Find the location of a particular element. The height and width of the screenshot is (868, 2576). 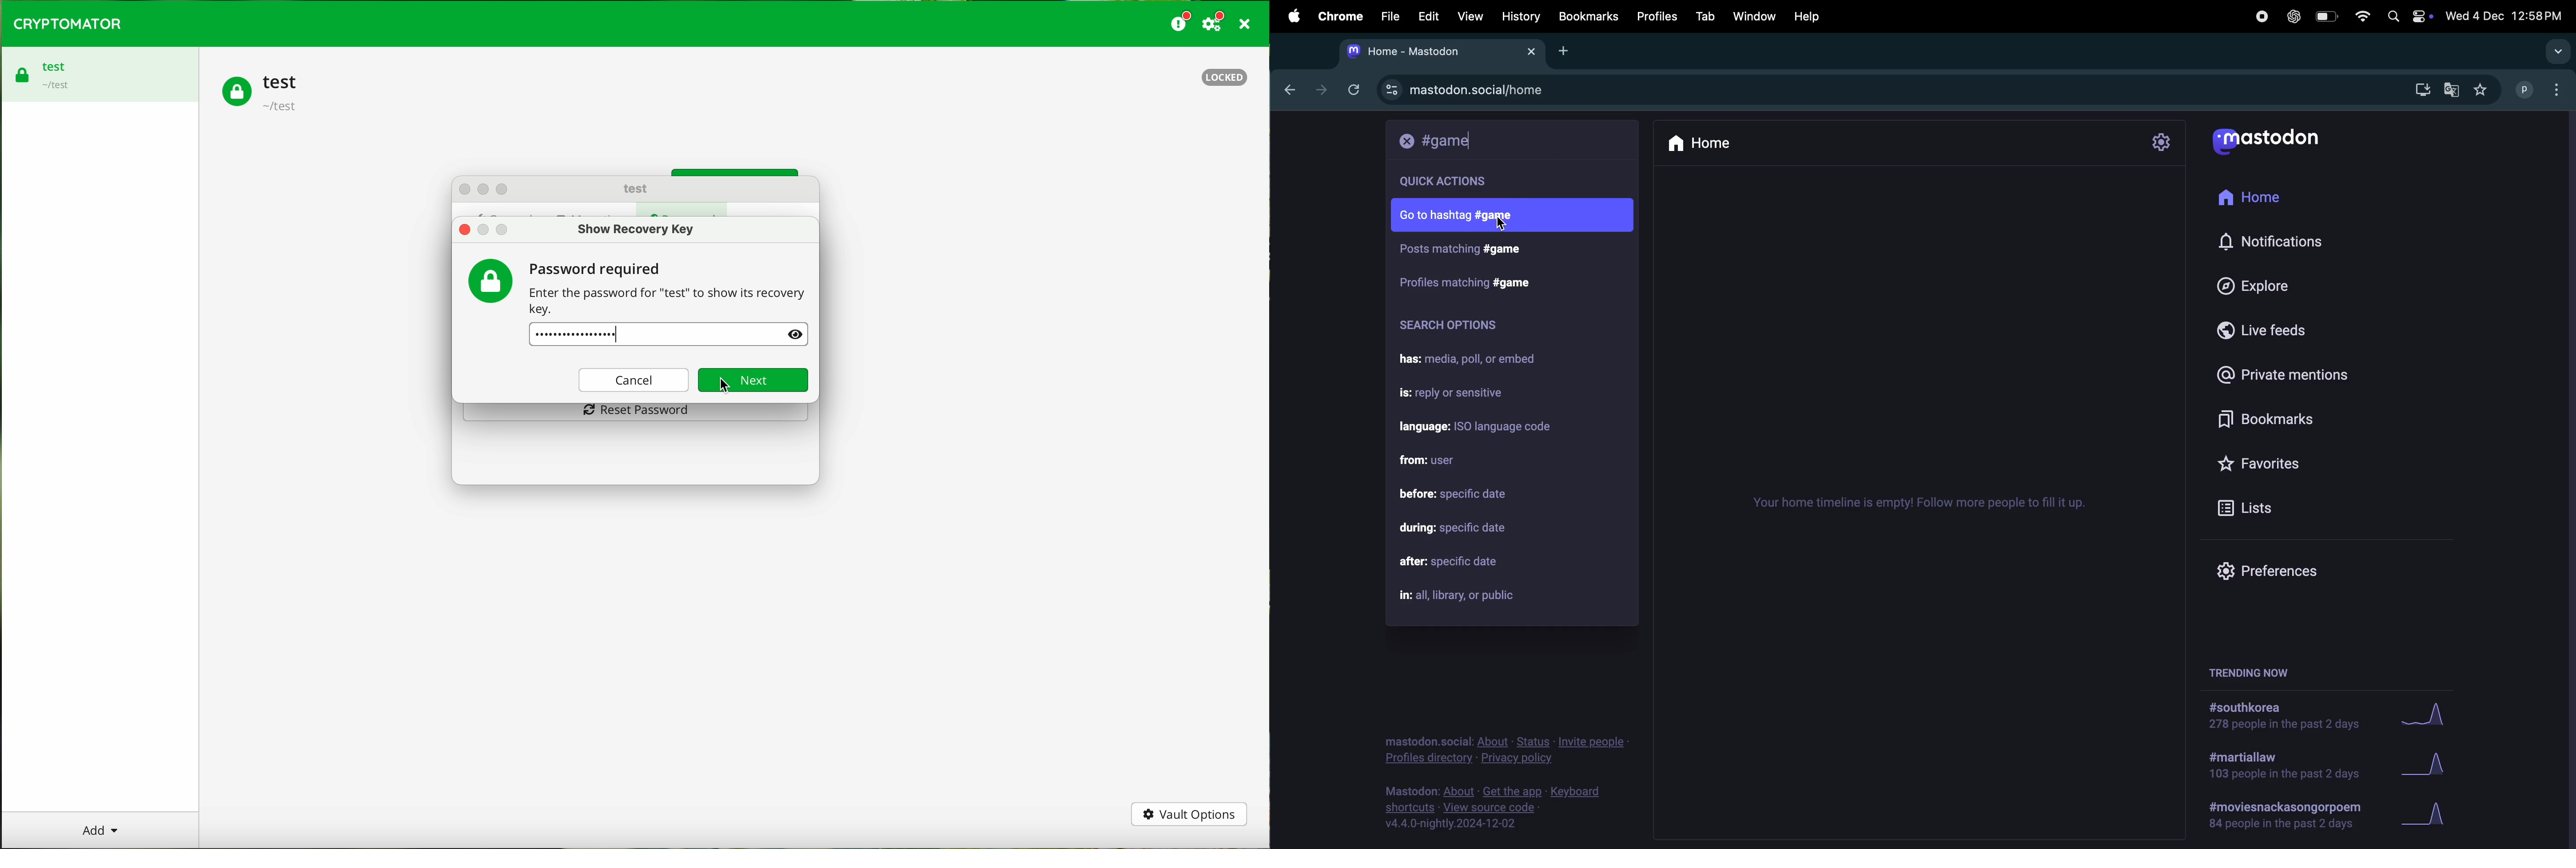

refresh is located at coordinates (1352, 89).